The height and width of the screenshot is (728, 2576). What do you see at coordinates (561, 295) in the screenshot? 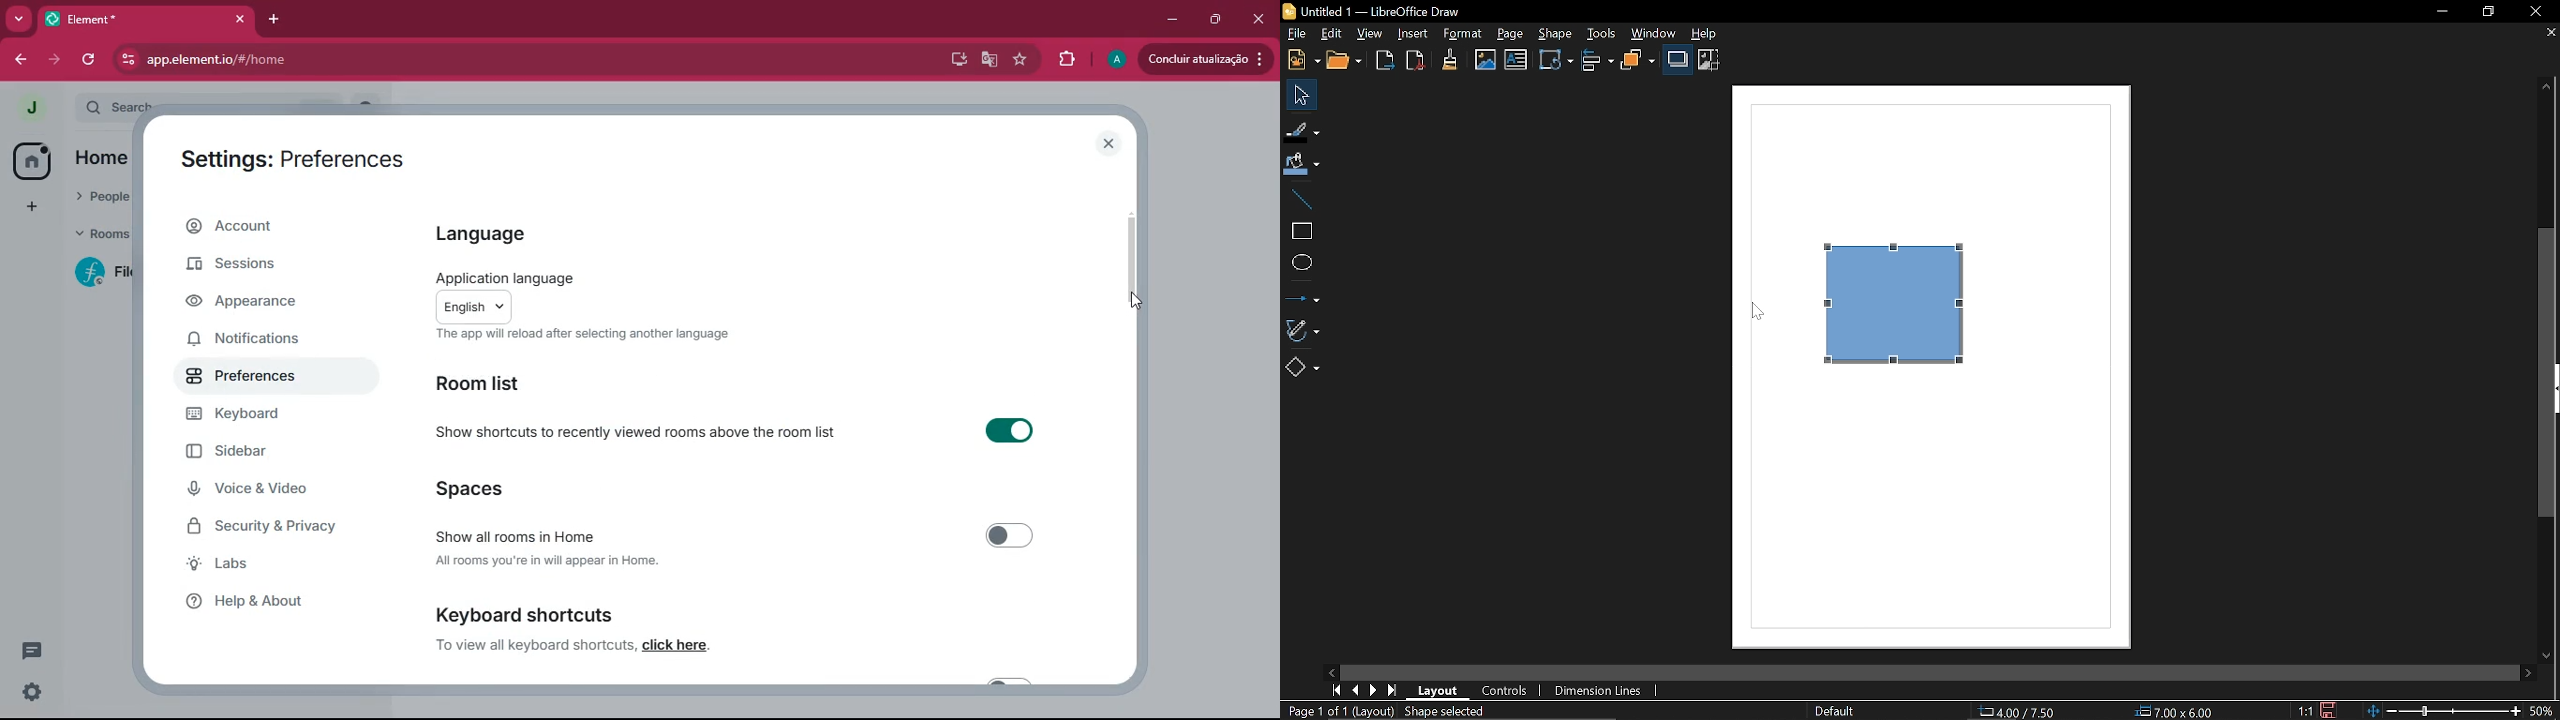
I see `application language` at bounding box center [561, 295].